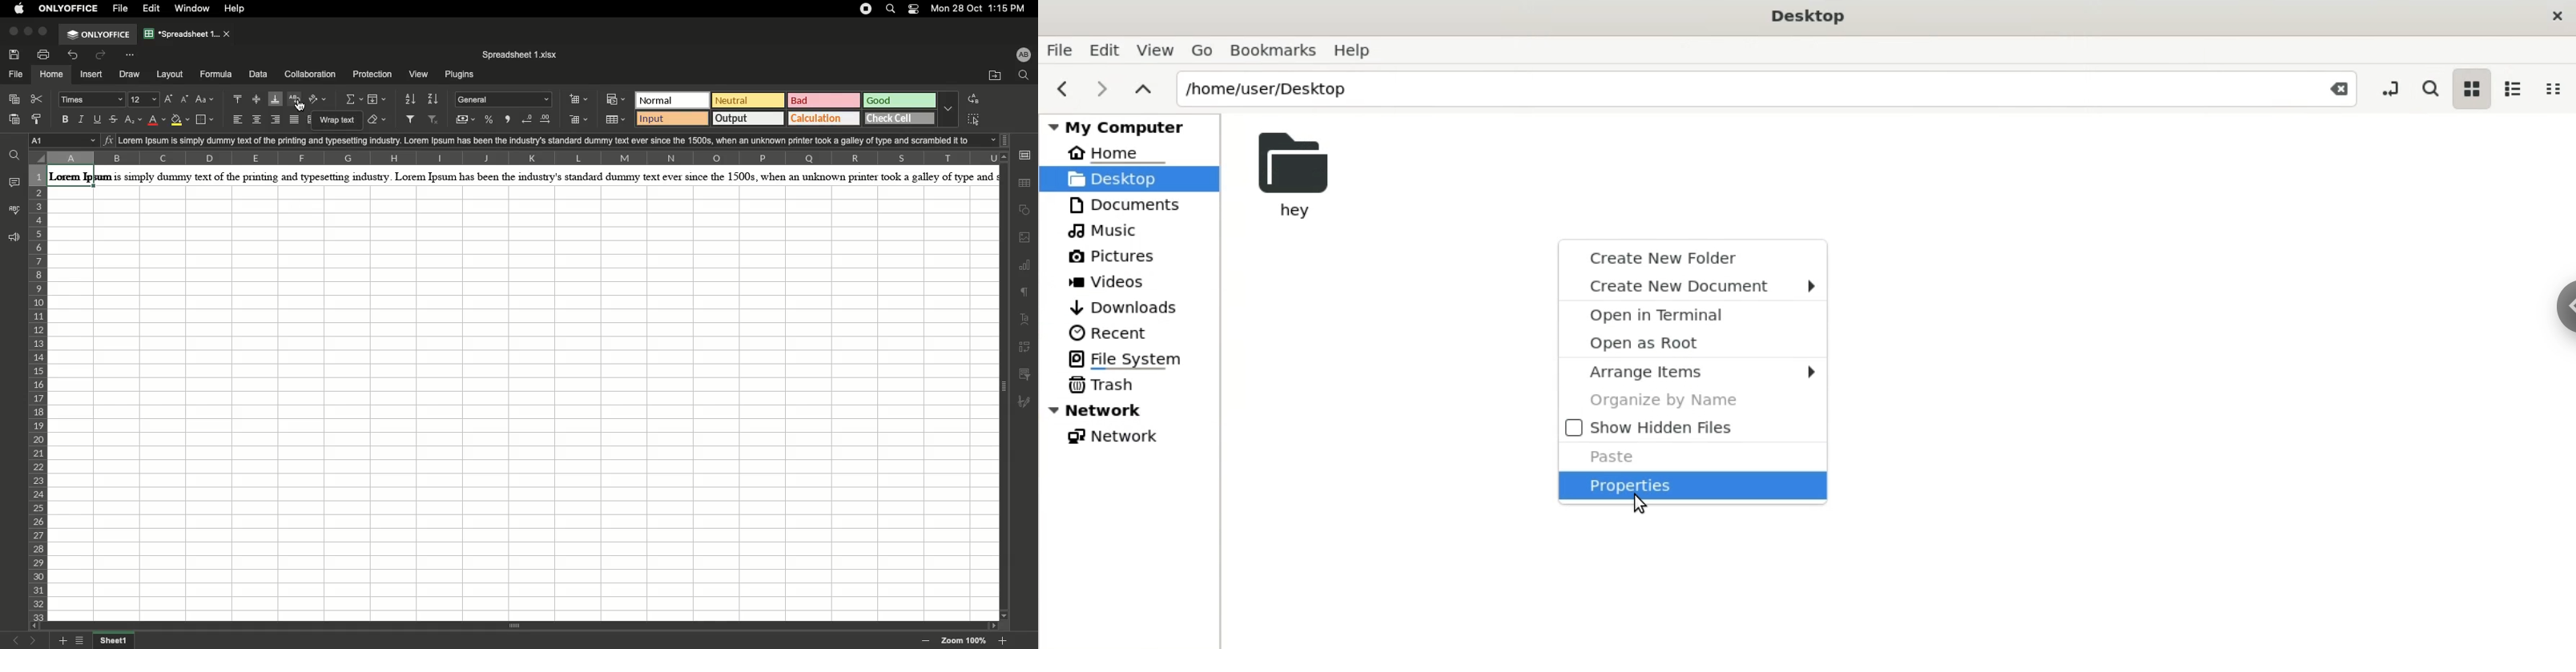  What do you see at coordinates (45, 54) in the screenshot?
I see `Print` at bounding box center [45, 54].